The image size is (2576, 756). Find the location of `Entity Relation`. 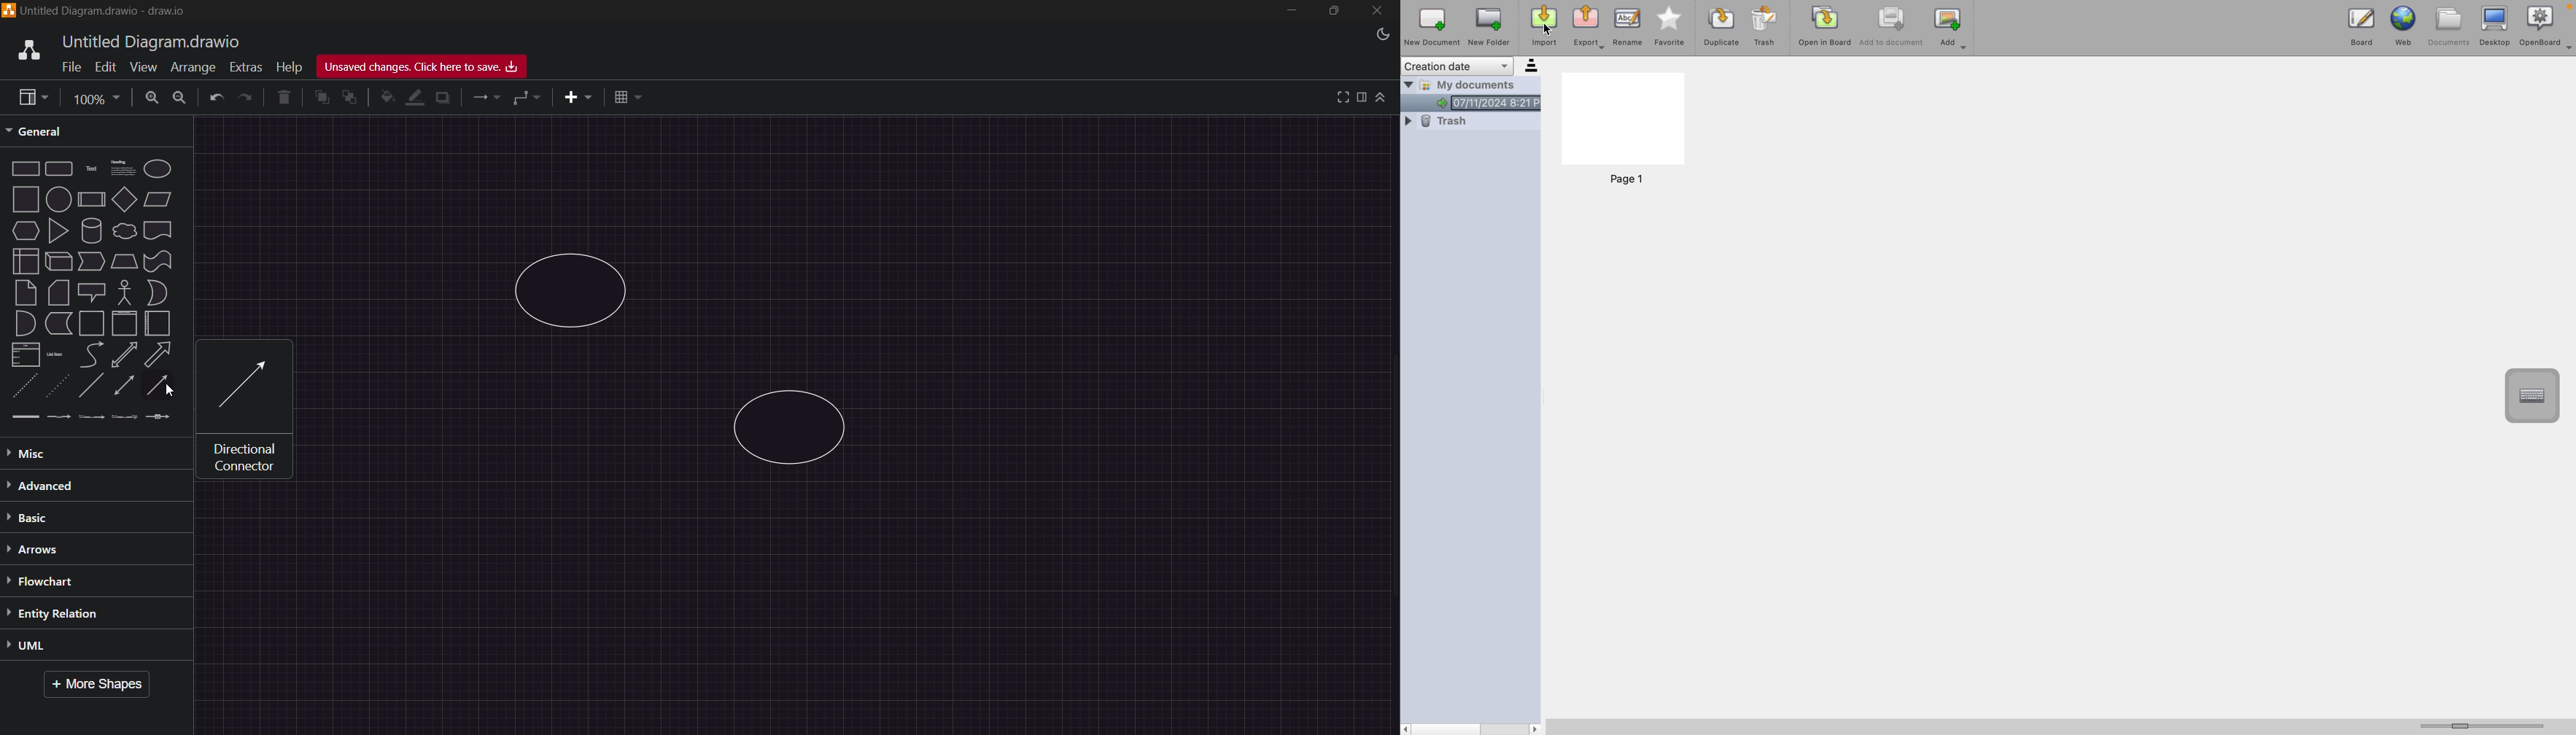

Entity Relation is located at coordinates (72, 613).